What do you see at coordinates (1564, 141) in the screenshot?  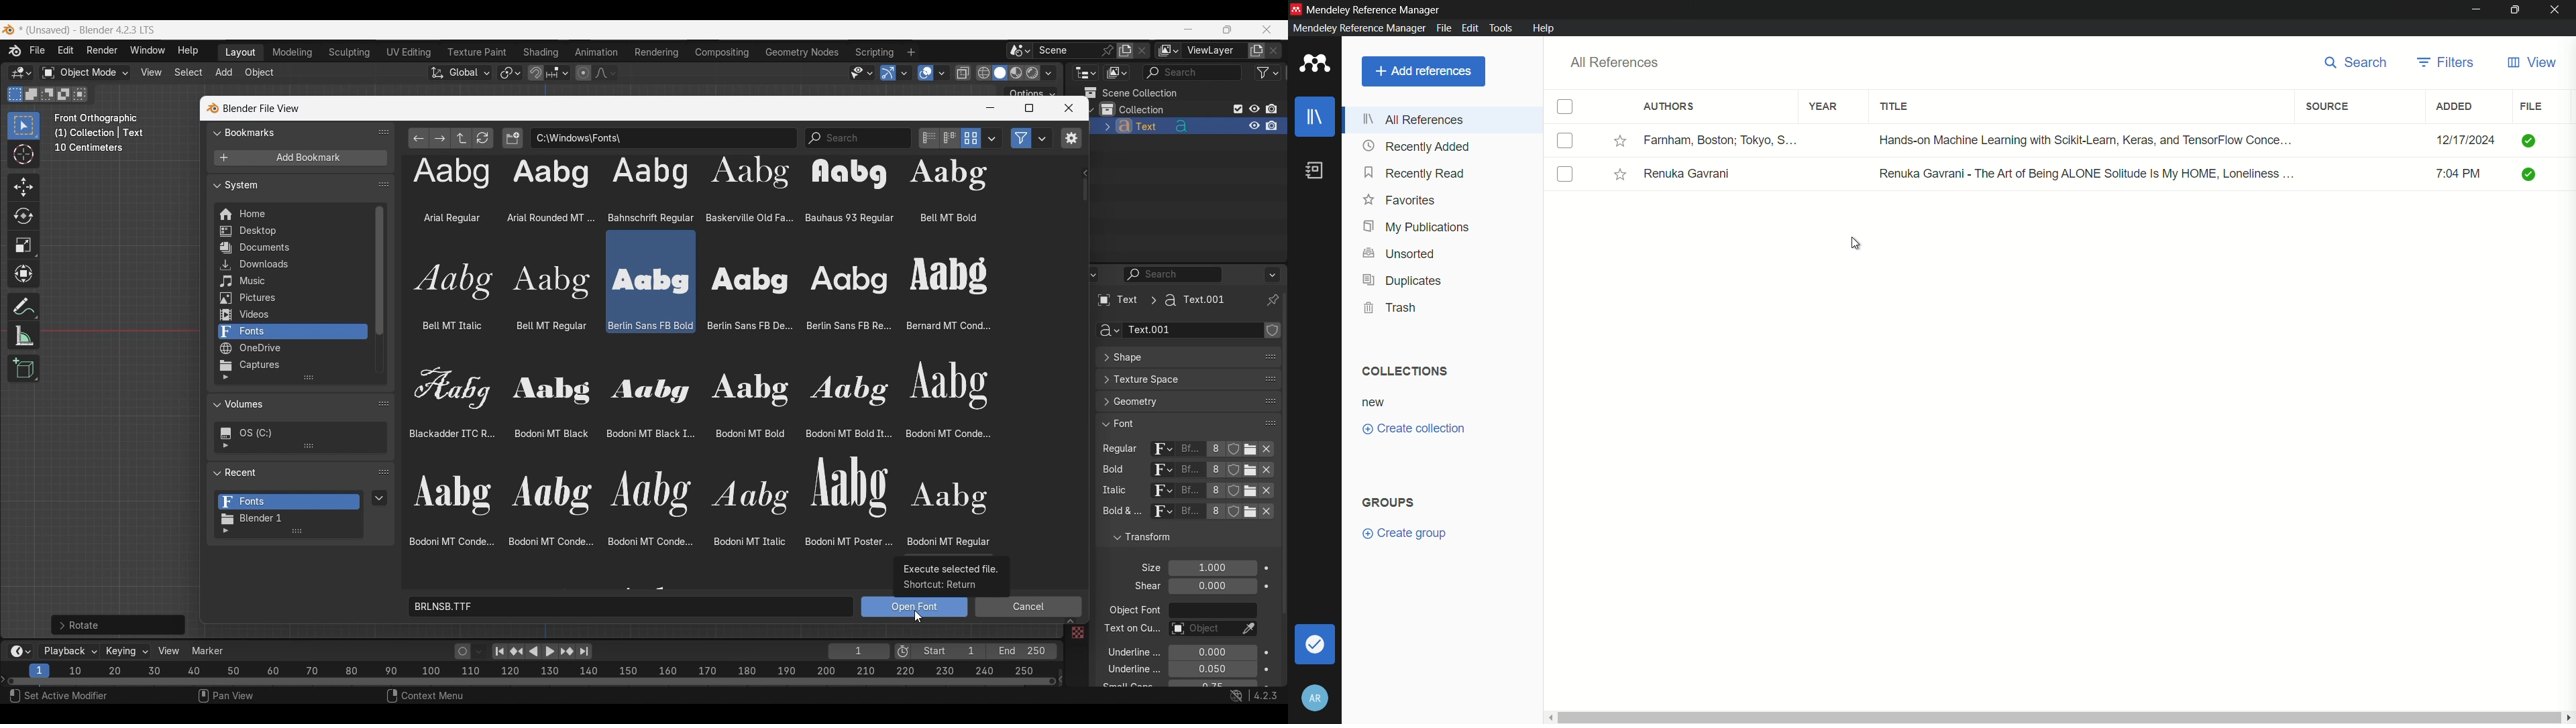 I see `book-1` at bounding box center [1564, 141].